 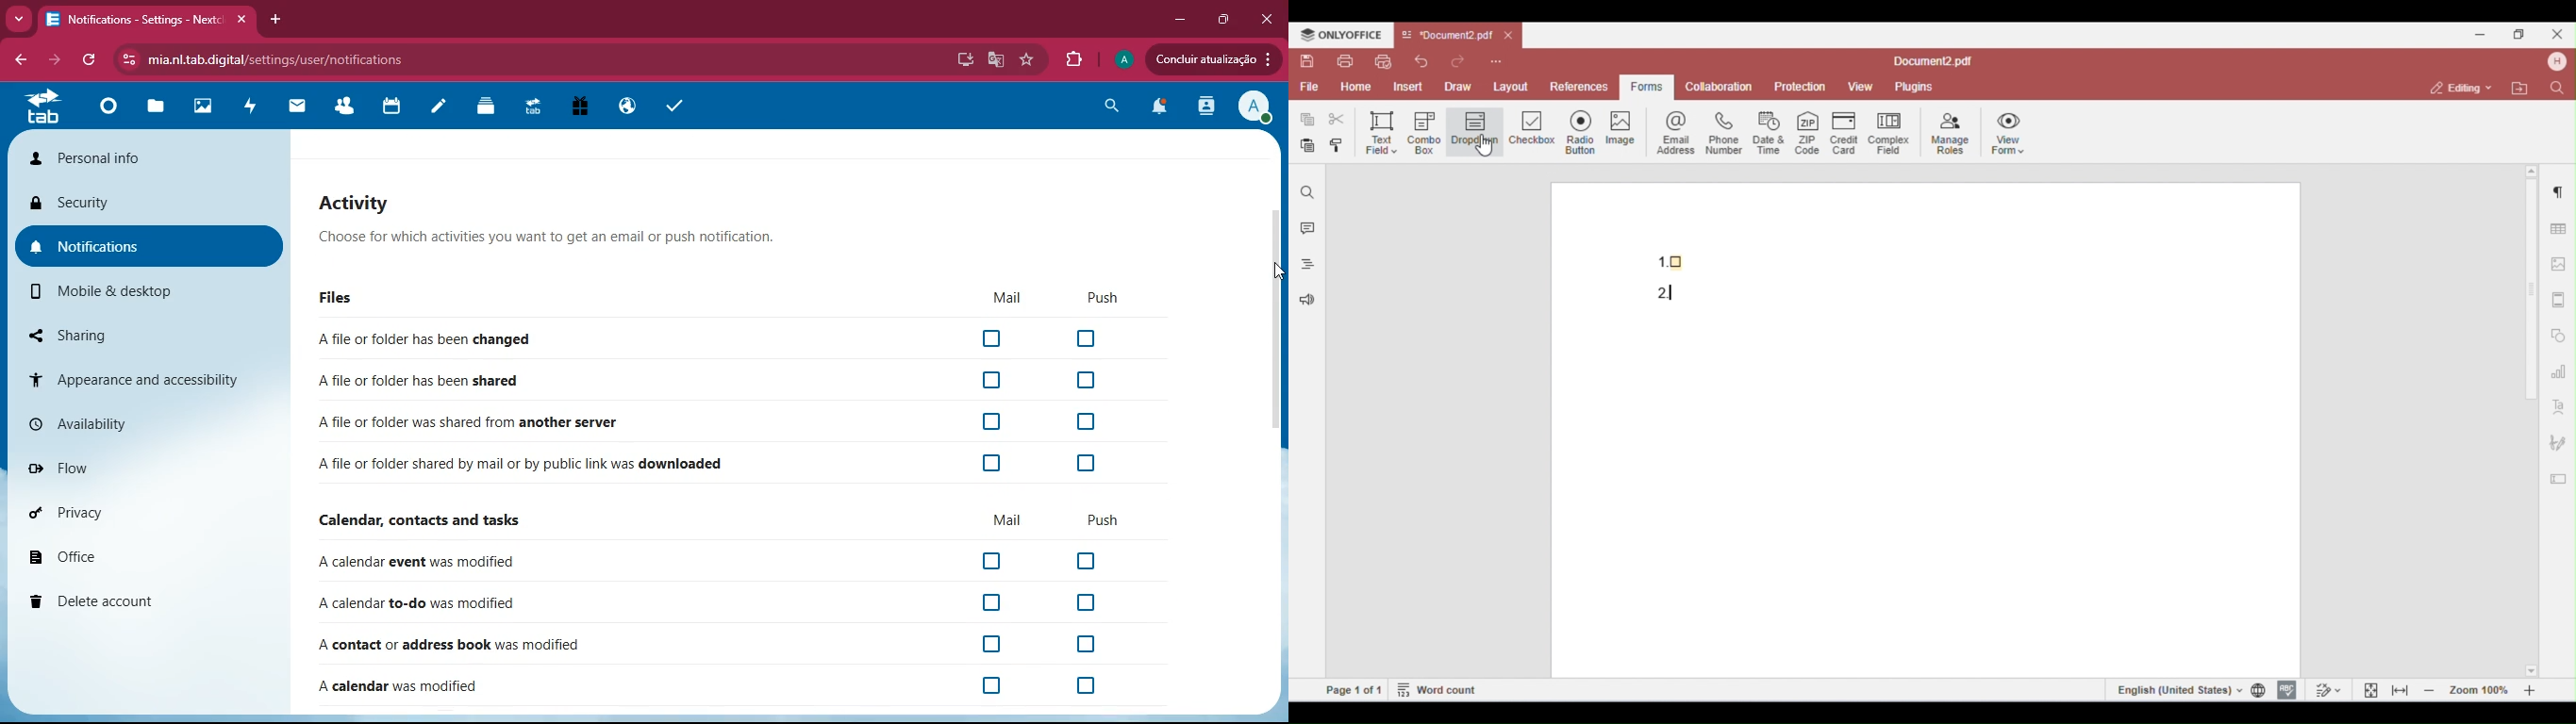 I want to click on files, so click(x=158, y=109).